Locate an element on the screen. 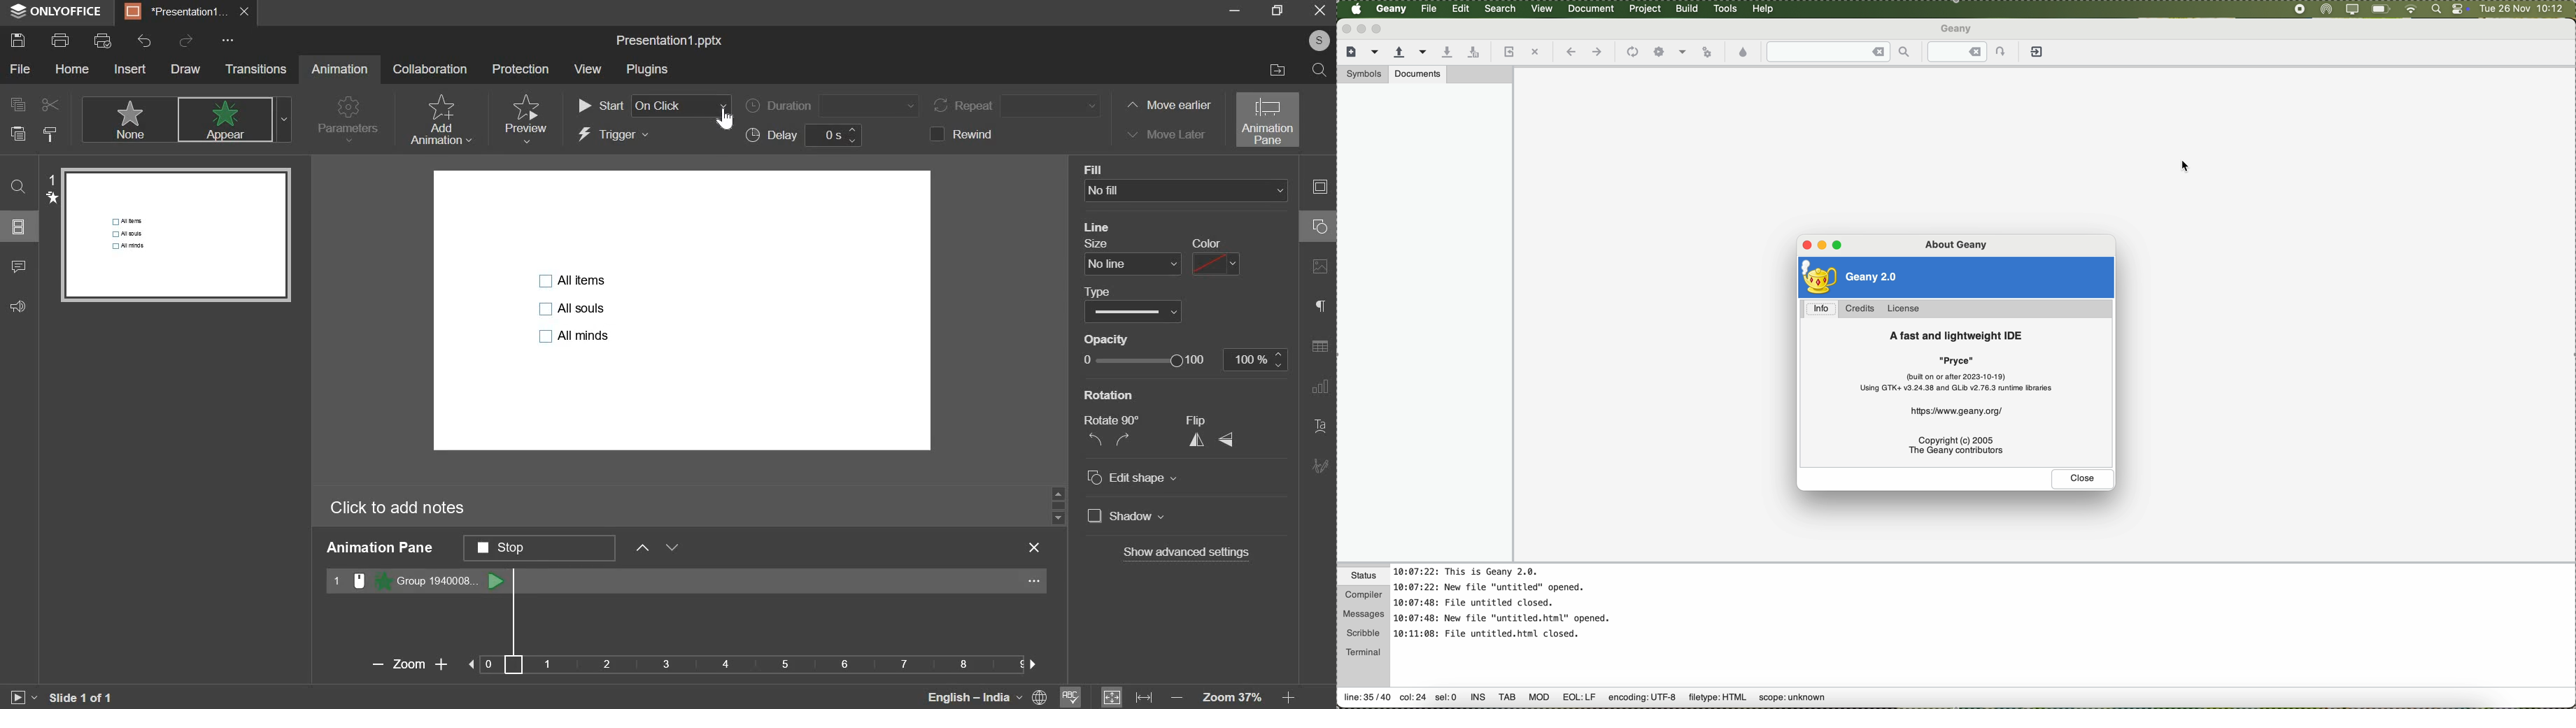 This screenshot has height=728, width=2576. find is located at coordinates (18, 187).